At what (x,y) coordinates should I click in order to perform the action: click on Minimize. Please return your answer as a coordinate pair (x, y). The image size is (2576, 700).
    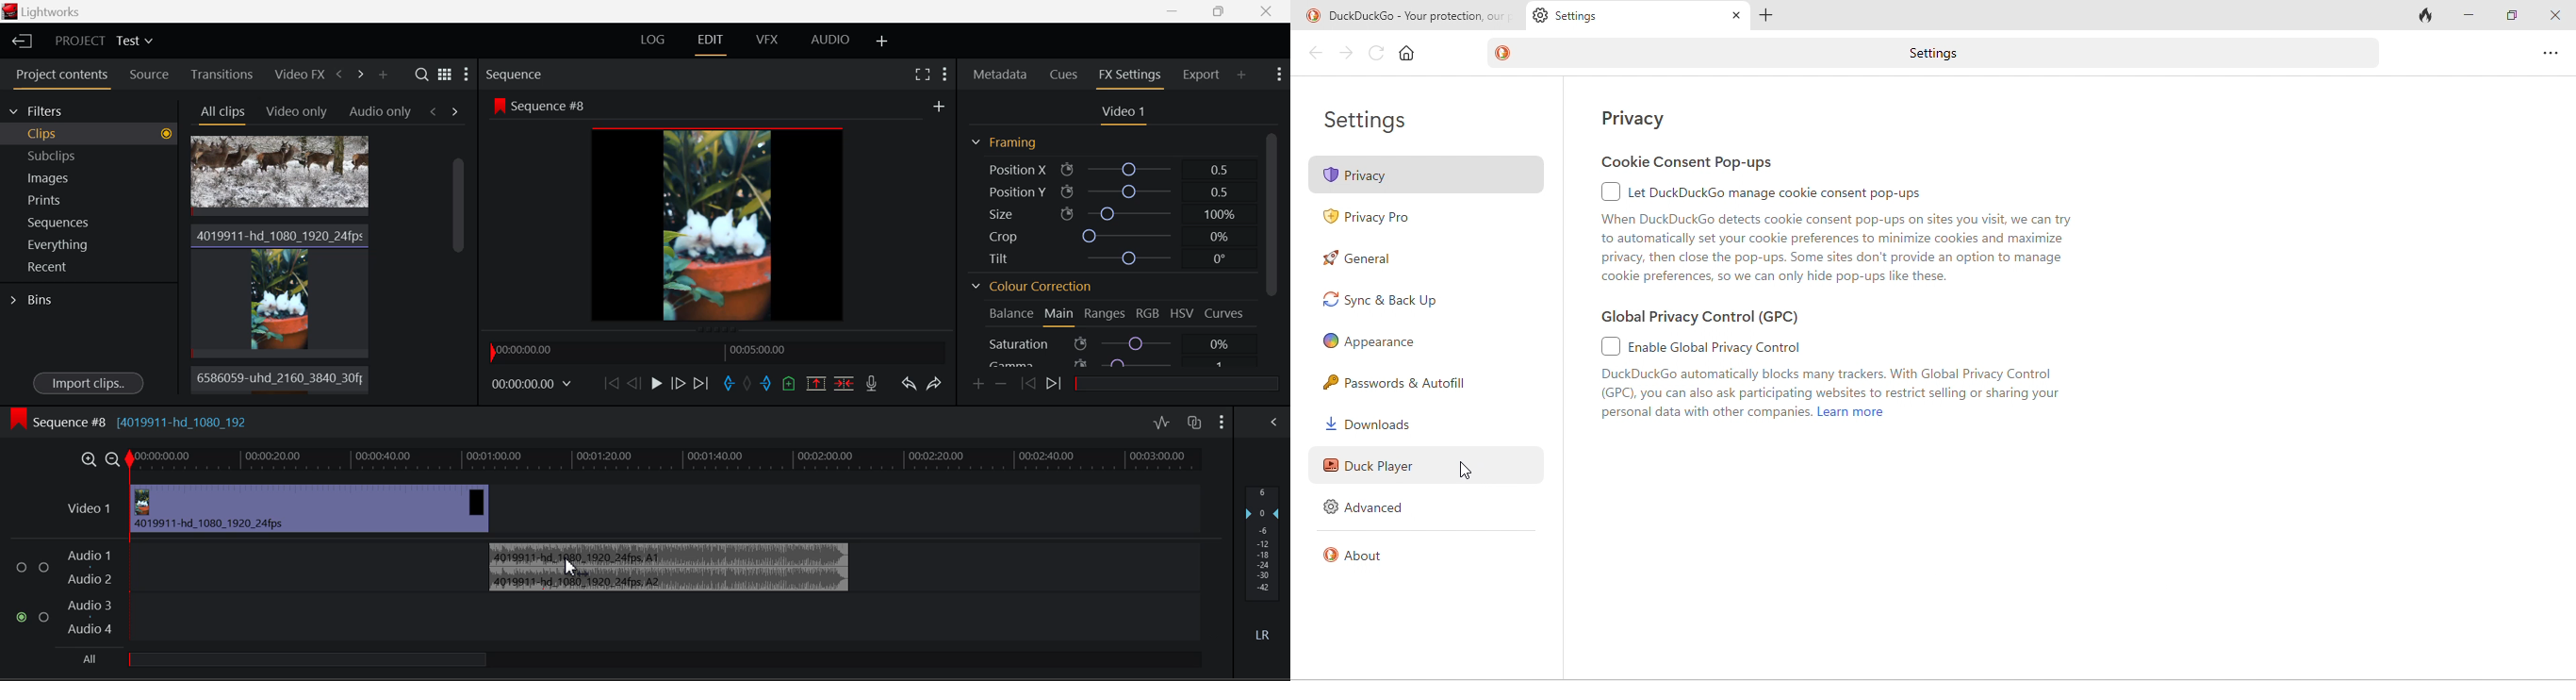
    Looking at the image, I should click on (1222, 11).